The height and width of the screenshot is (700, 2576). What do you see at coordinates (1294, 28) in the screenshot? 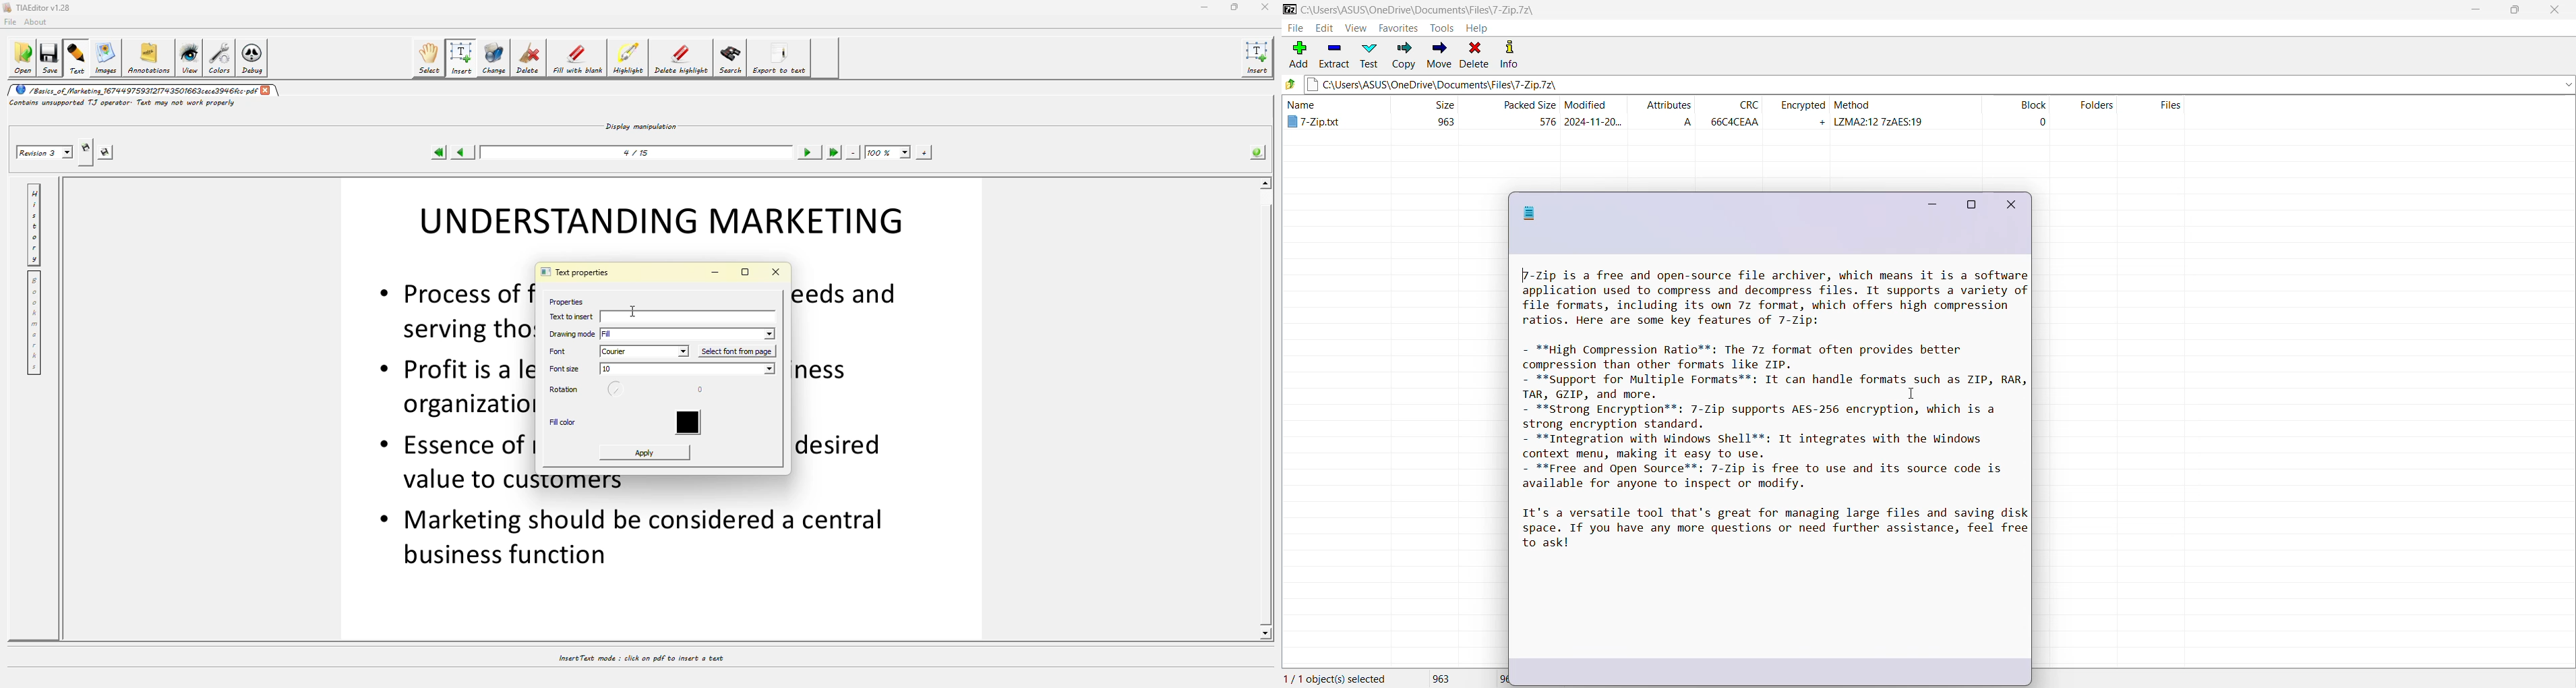
I see `File` at bounding box center [1294, 28].